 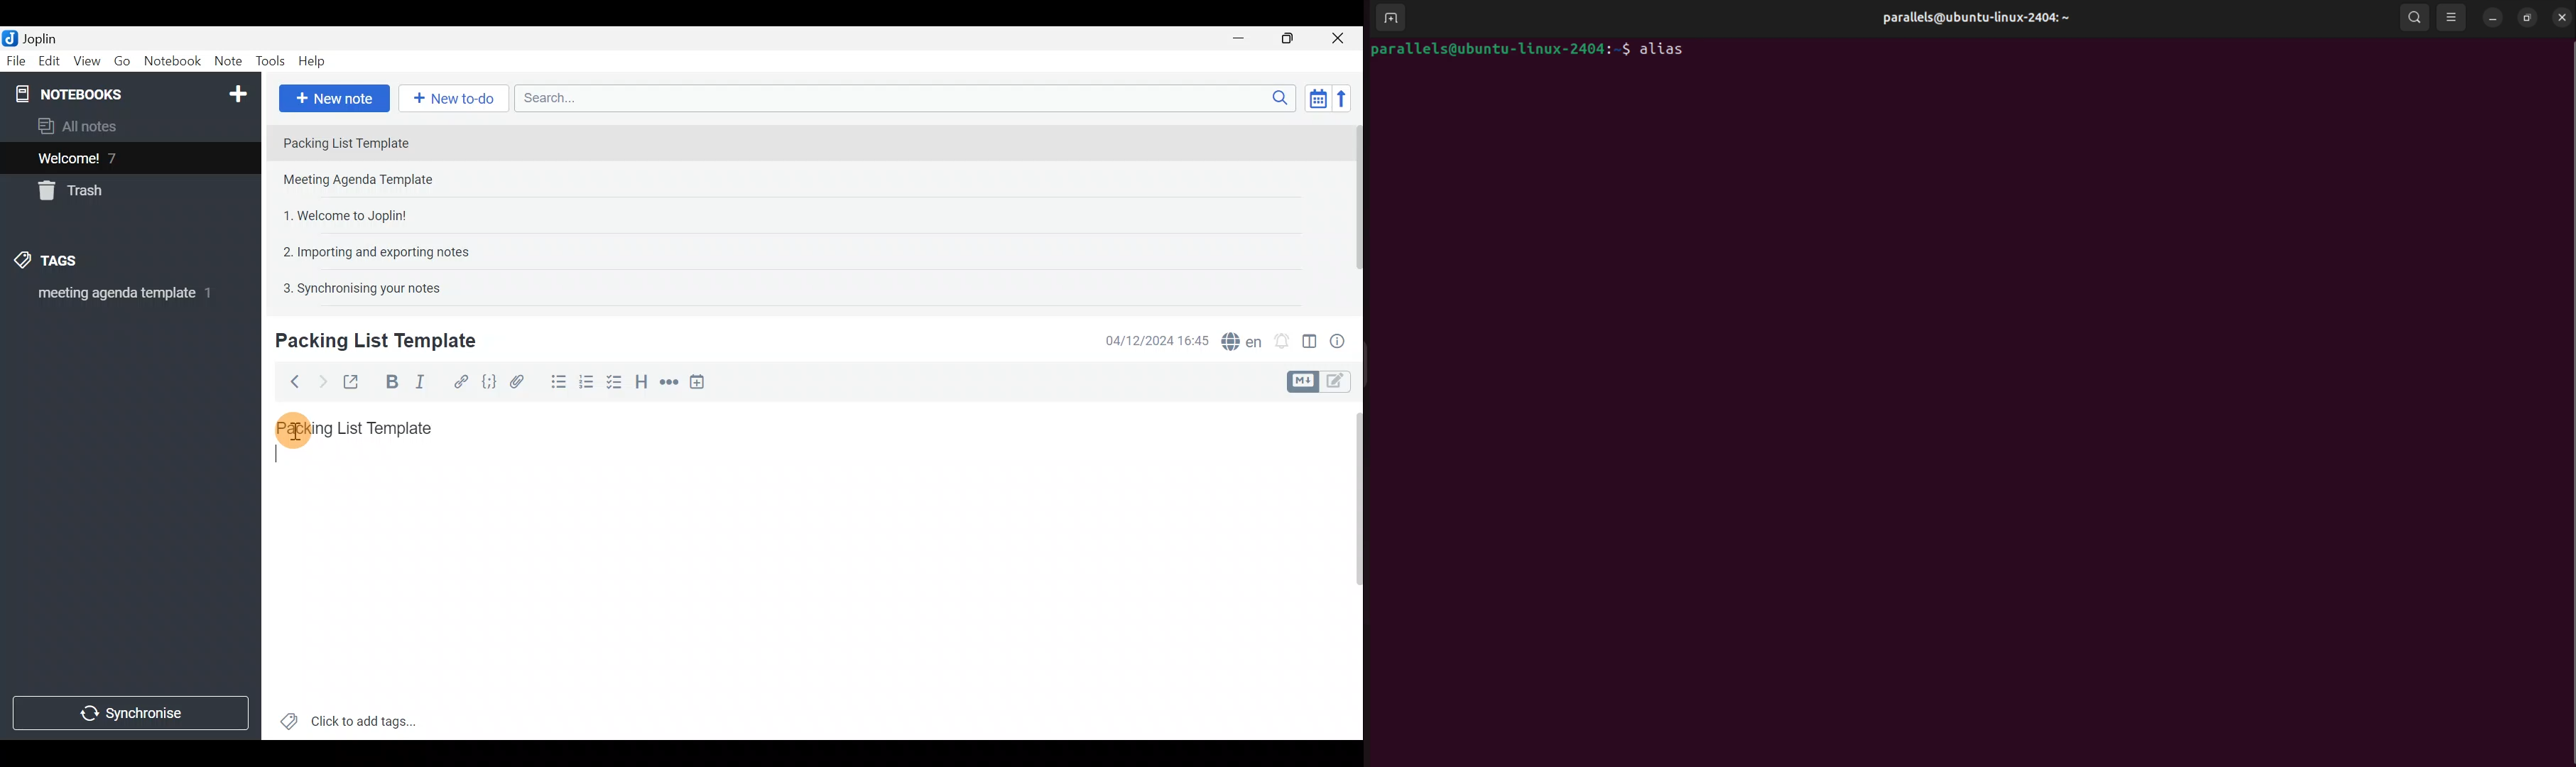 What do you see at coordinates (292, 381) in the screenshot?
I see `Back` at bounding box center [292, 381].